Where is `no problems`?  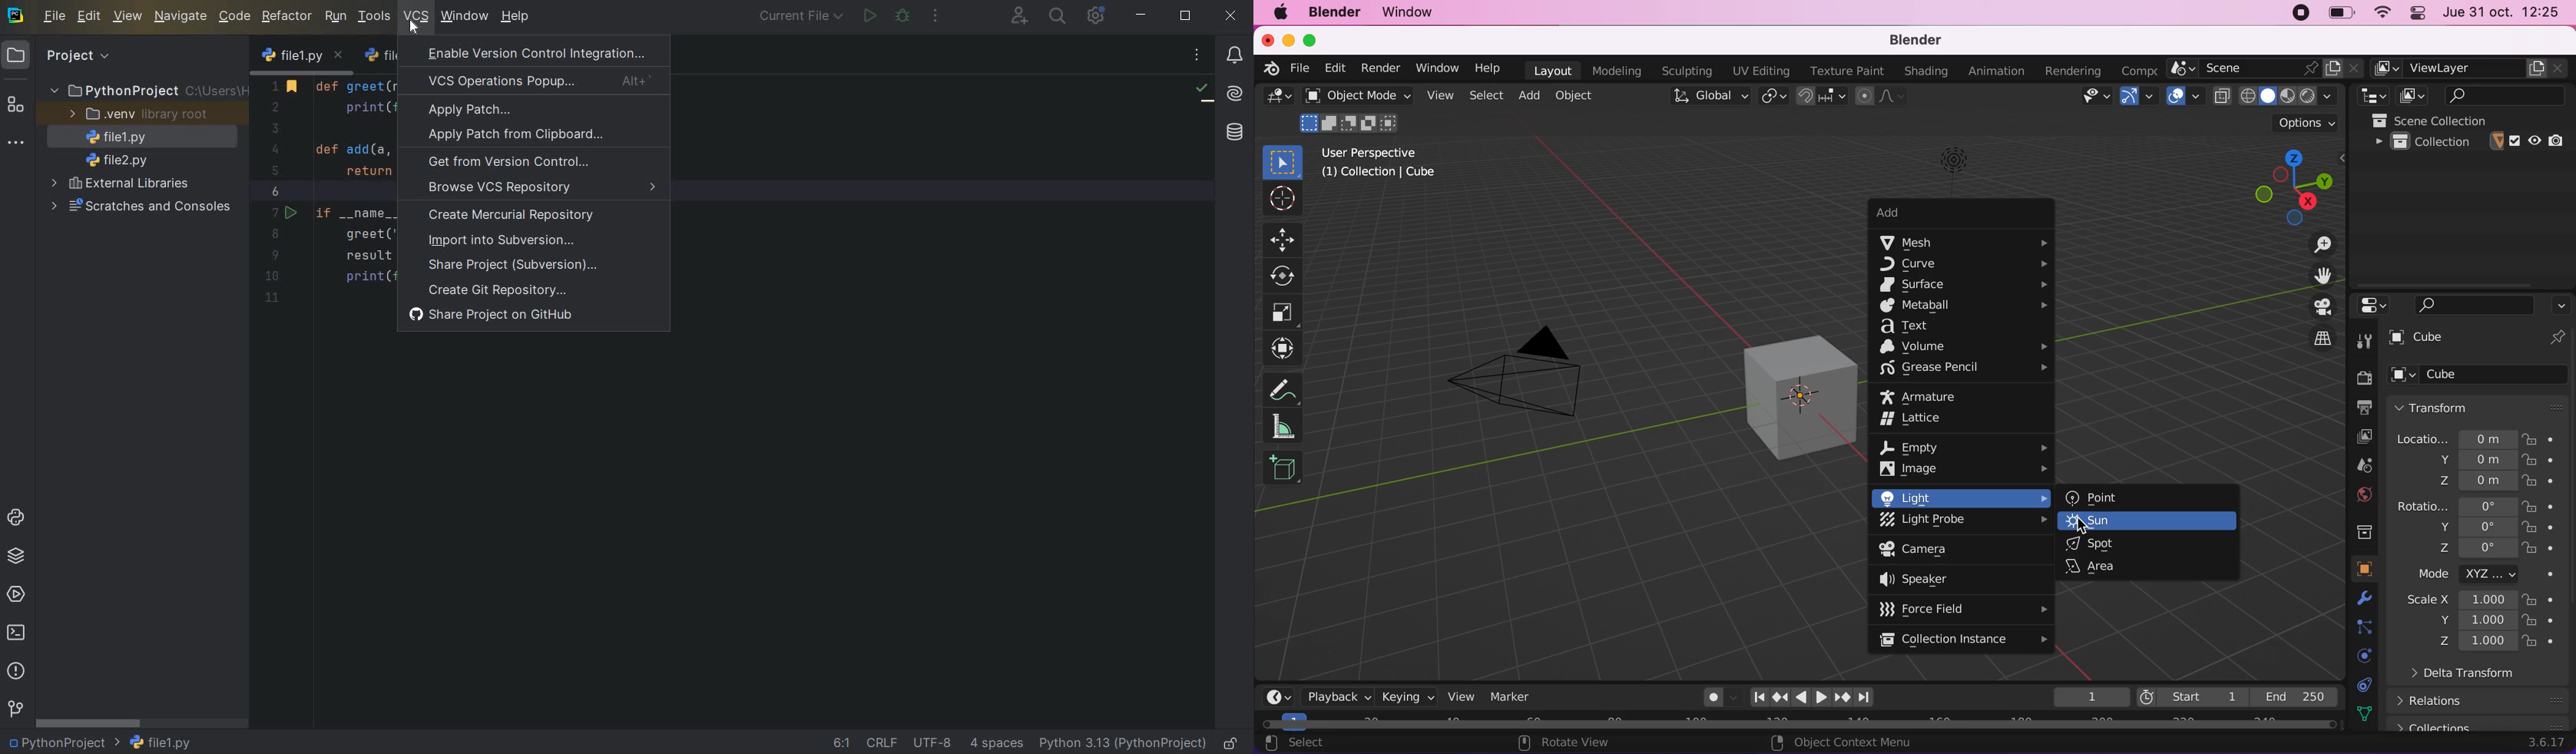 no problems is located at coordinates (1204, 92).